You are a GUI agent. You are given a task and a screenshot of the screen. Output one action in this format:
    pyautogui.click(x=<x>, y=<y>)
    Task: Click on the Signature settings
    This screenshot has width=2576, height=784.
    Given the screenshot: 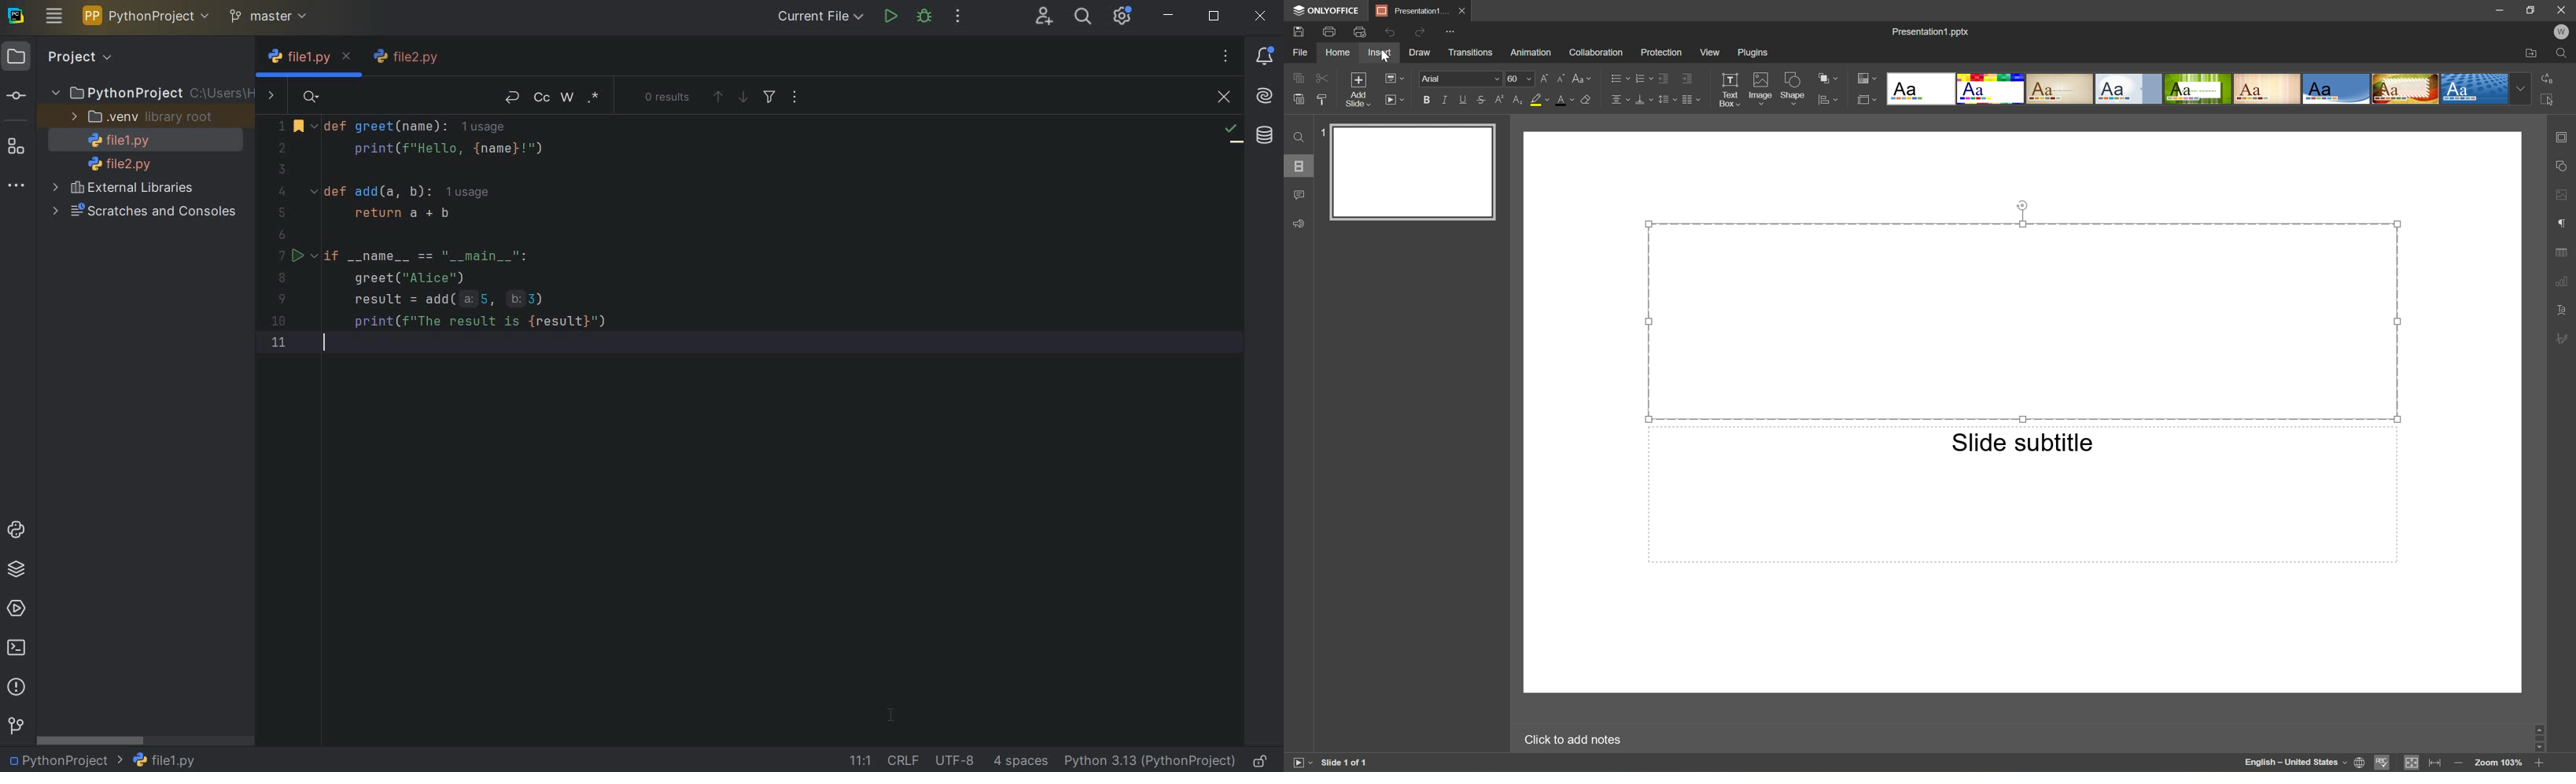 What is the action you would take?
    pyautogui.click(x=2563, y=339)
    